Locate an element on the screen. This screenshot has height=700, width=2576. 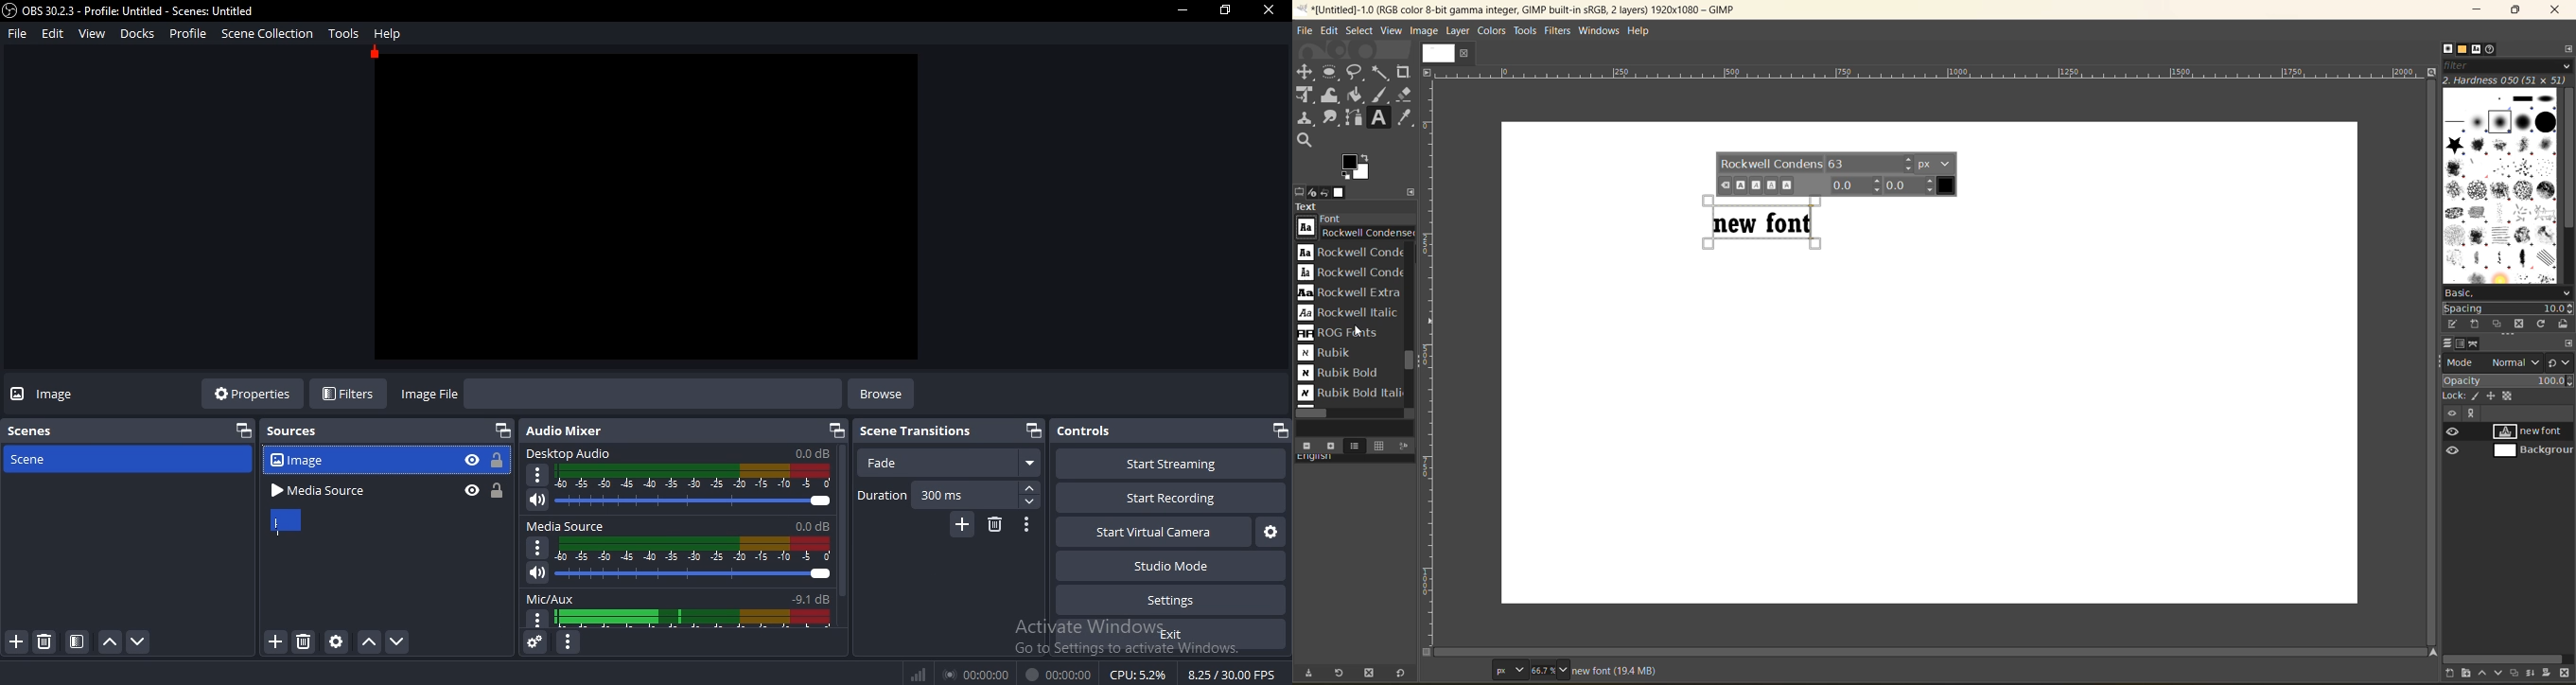
OBS 30.2.3 - Profile: Untitled - Scenes: Untitled is located at coordinates (129, 10).